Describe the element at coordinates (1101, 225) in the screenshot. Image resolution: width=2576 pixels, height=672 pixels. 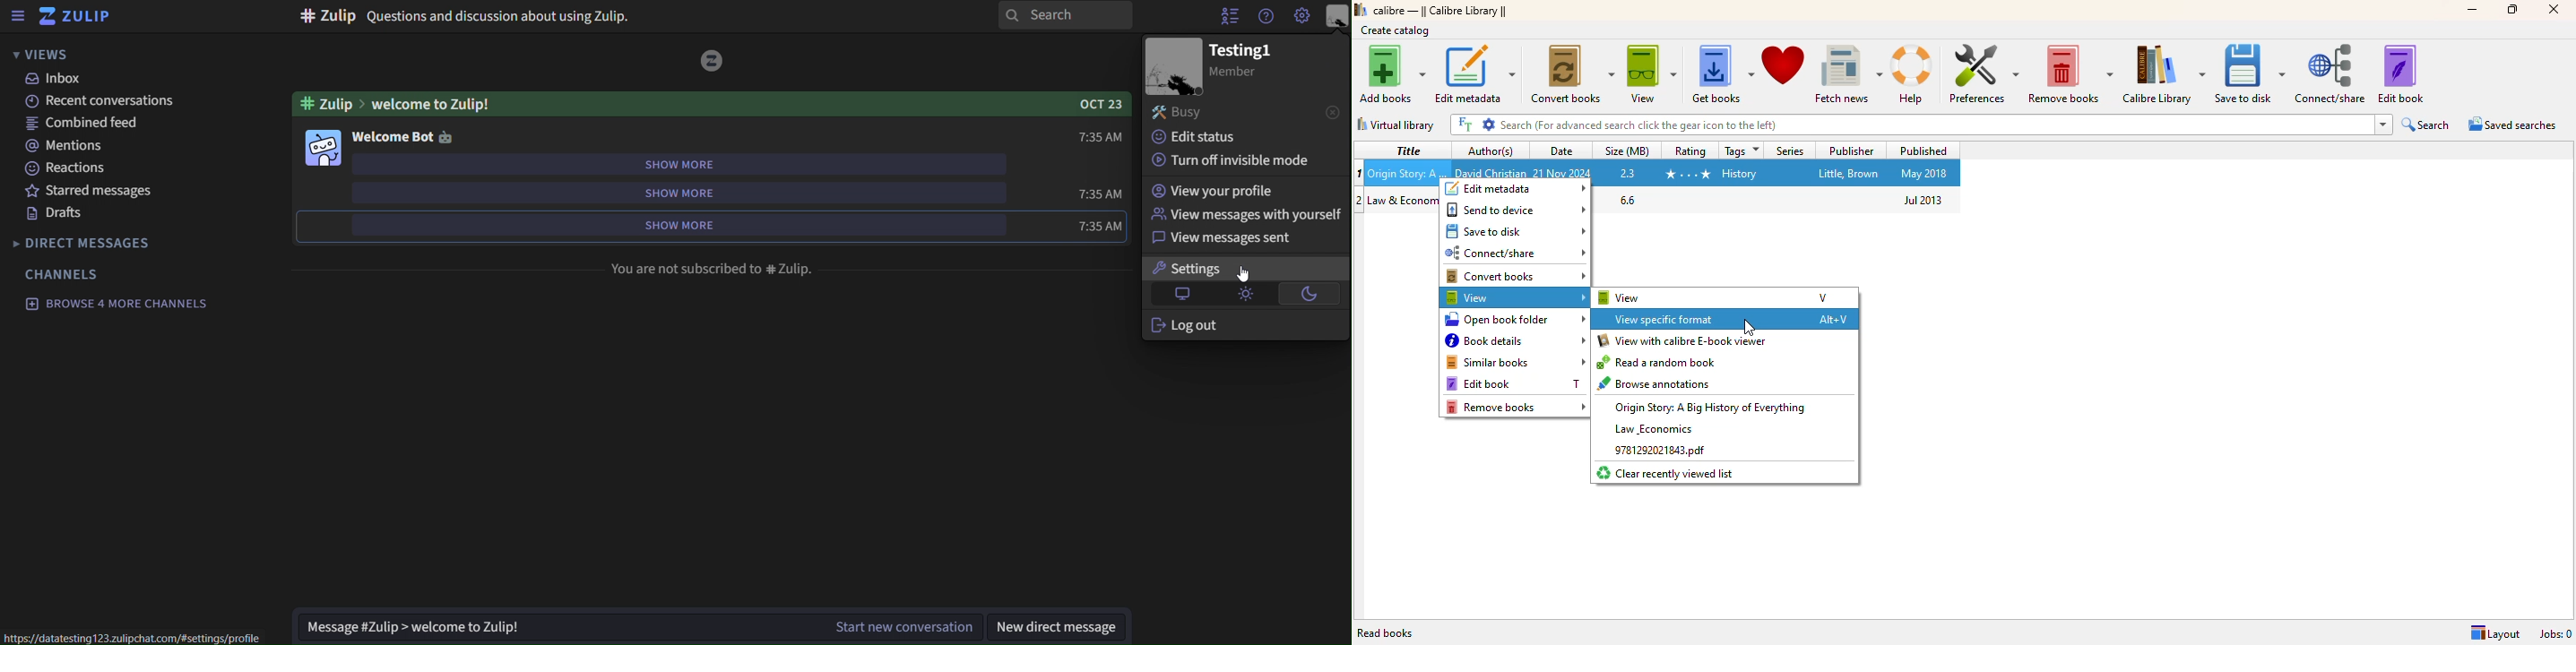
I see `7:35 am` at that location.